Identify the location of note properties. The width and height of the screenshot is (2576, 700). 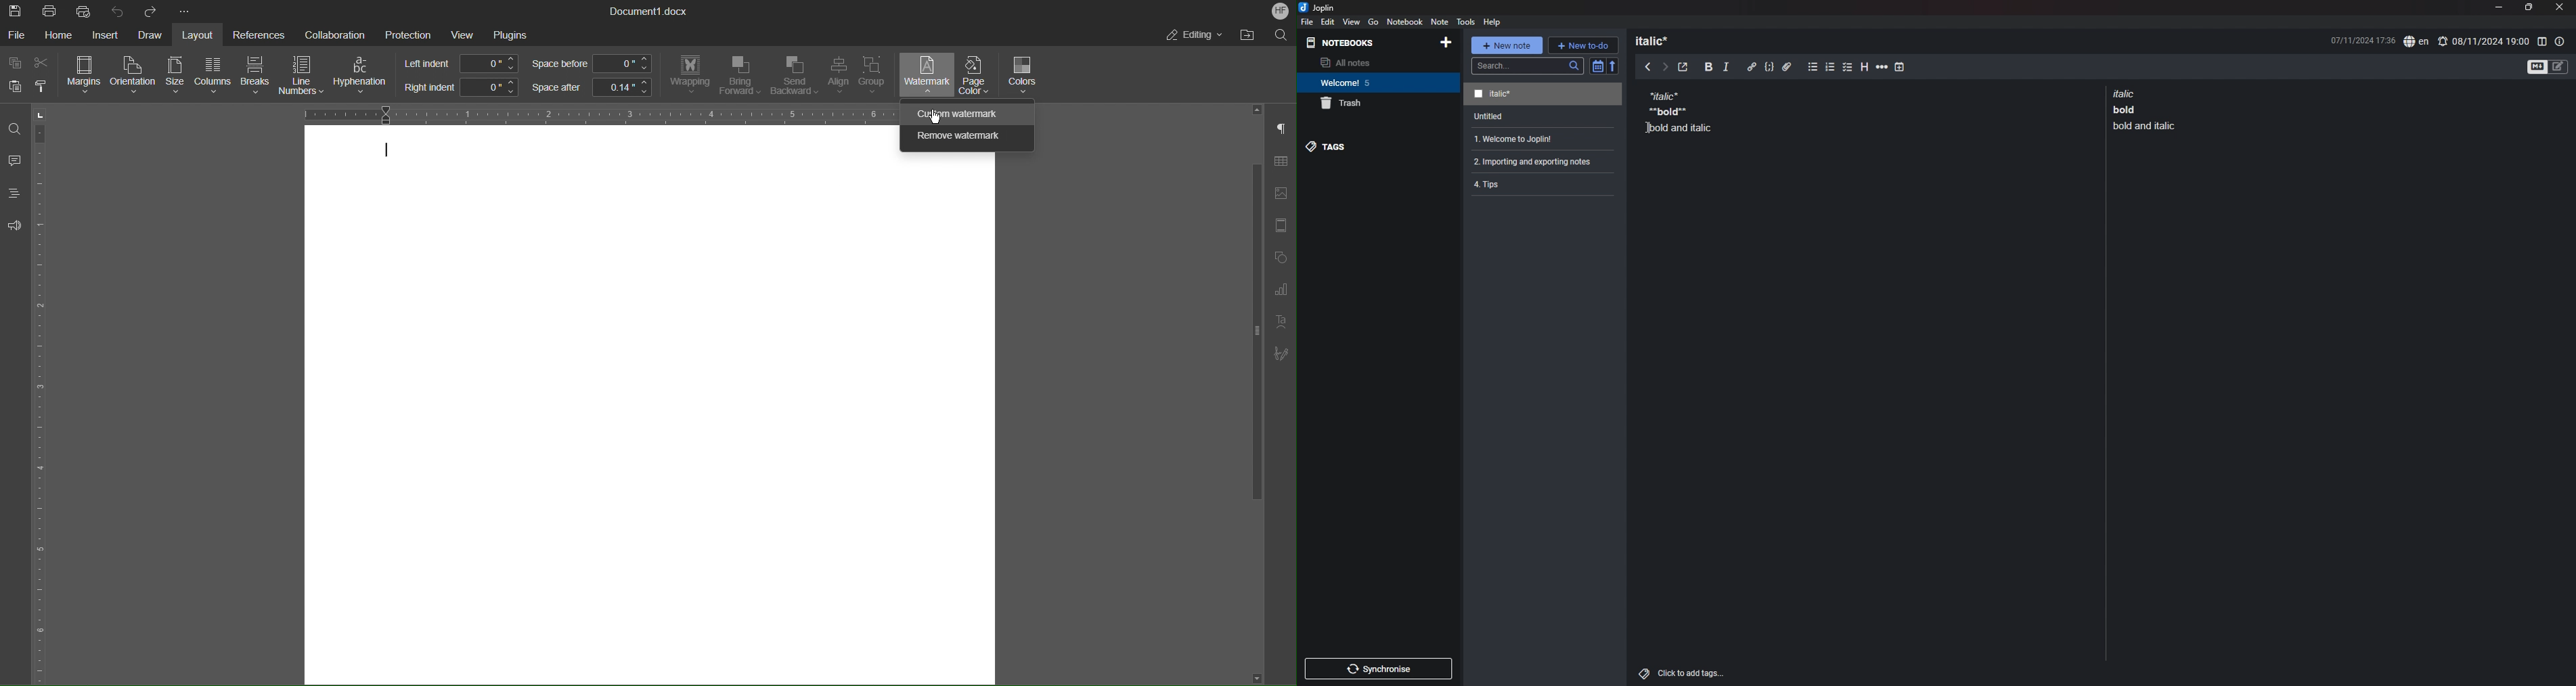
(2560, 41).